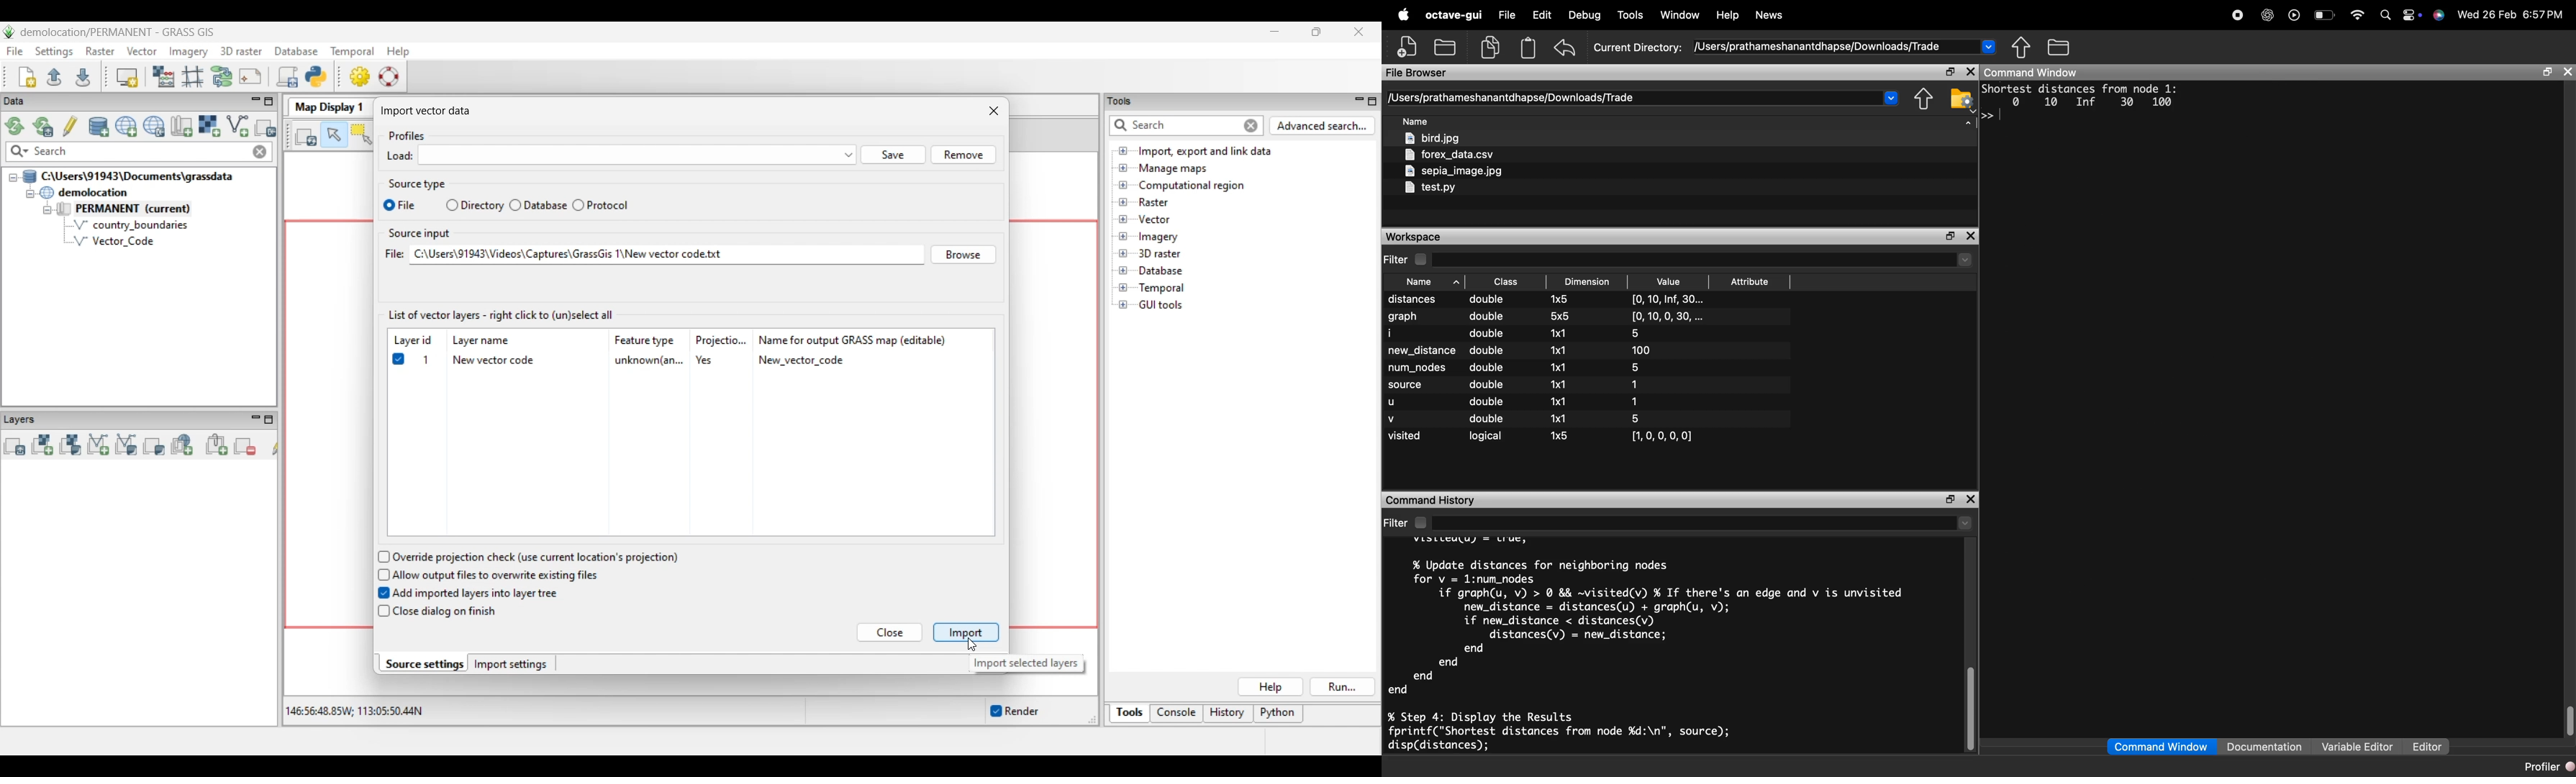  What do you see at coordinates (1950, 237) in the screenshot?
I see `maximize` at bounding box center [1950, 237].